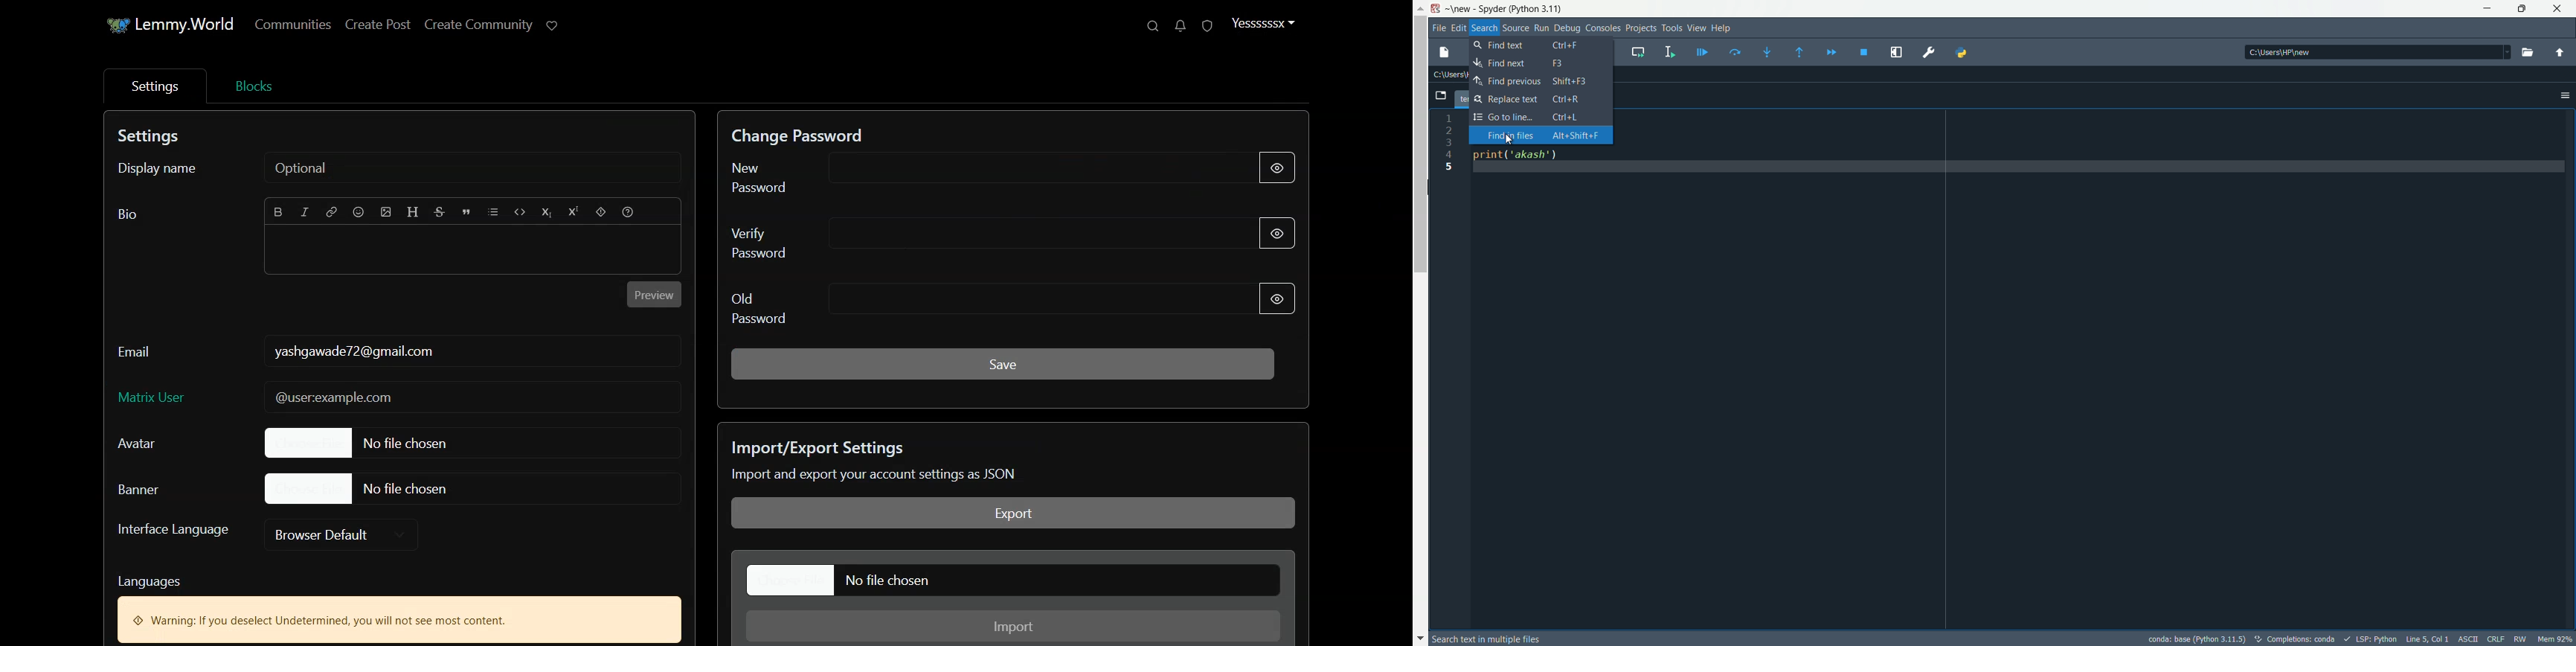 The height and width of the screenshot is (672, 2576). What do you see at coordinates (1862, 51) in the screenshot?
I see `stop debugging` at bounding box center [1862, 51].